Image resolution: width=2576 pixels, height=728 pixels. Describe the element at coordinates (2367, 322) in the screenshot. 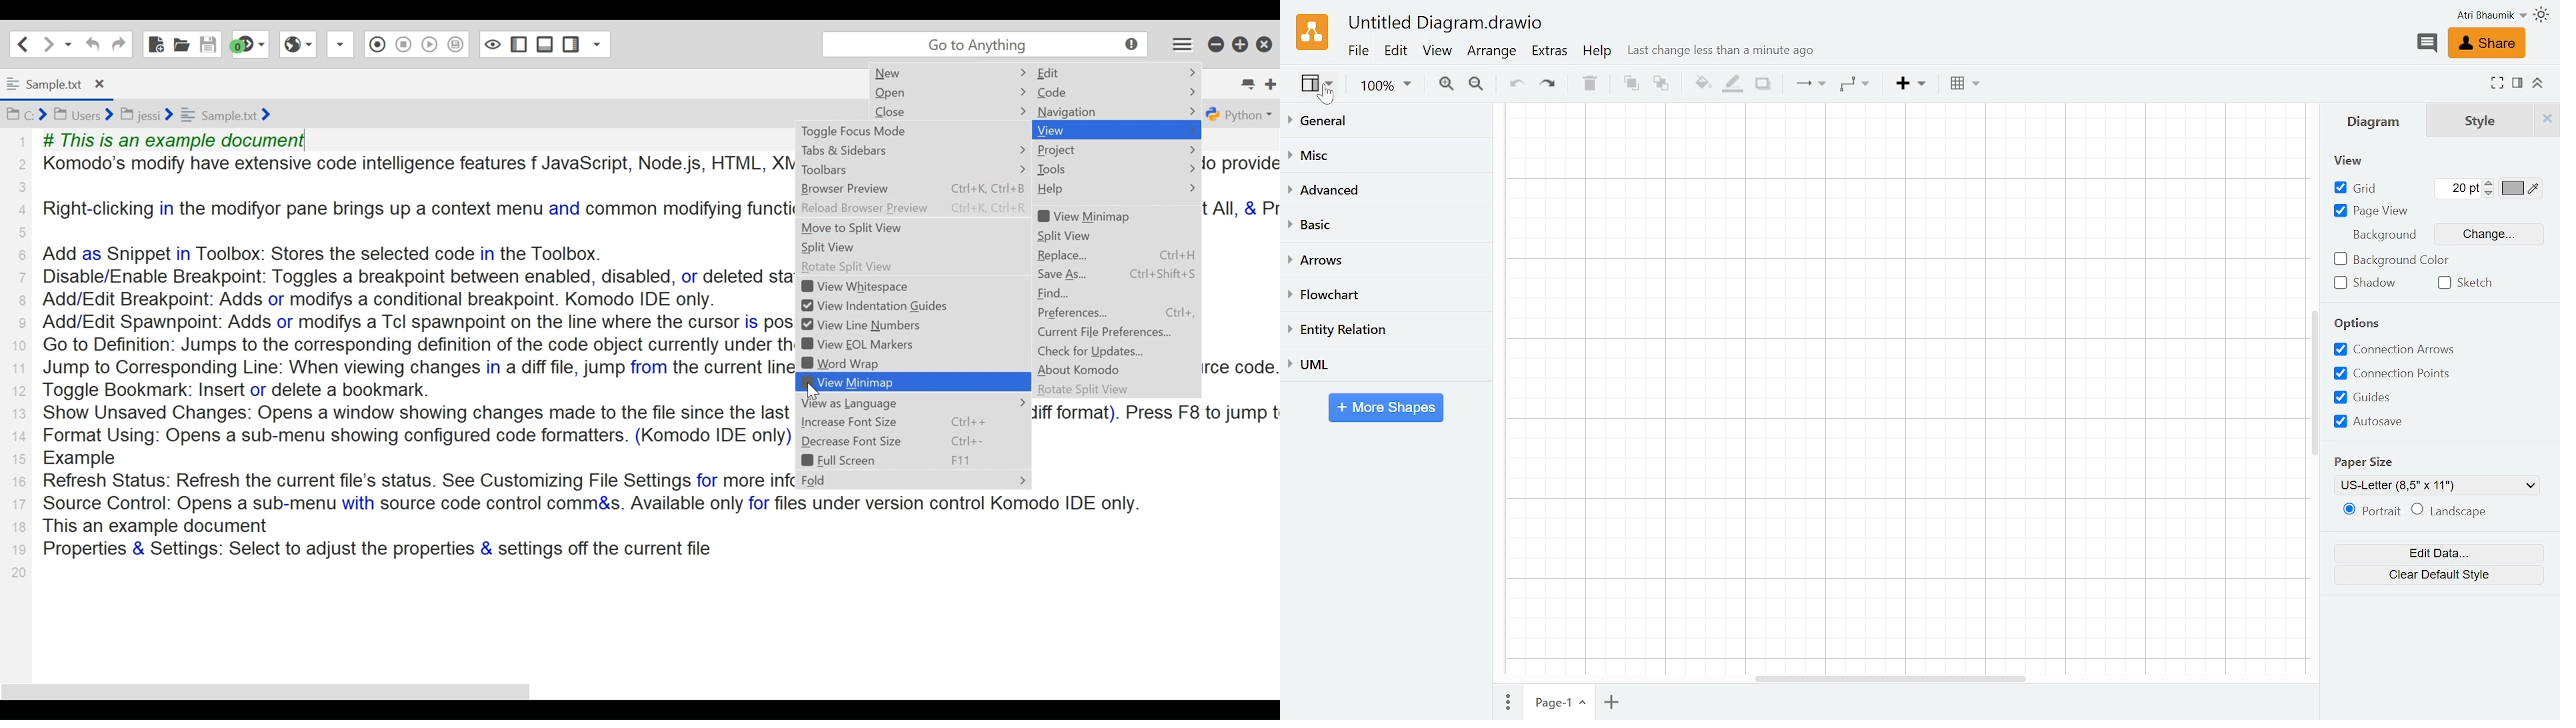

I see `options` at that location.